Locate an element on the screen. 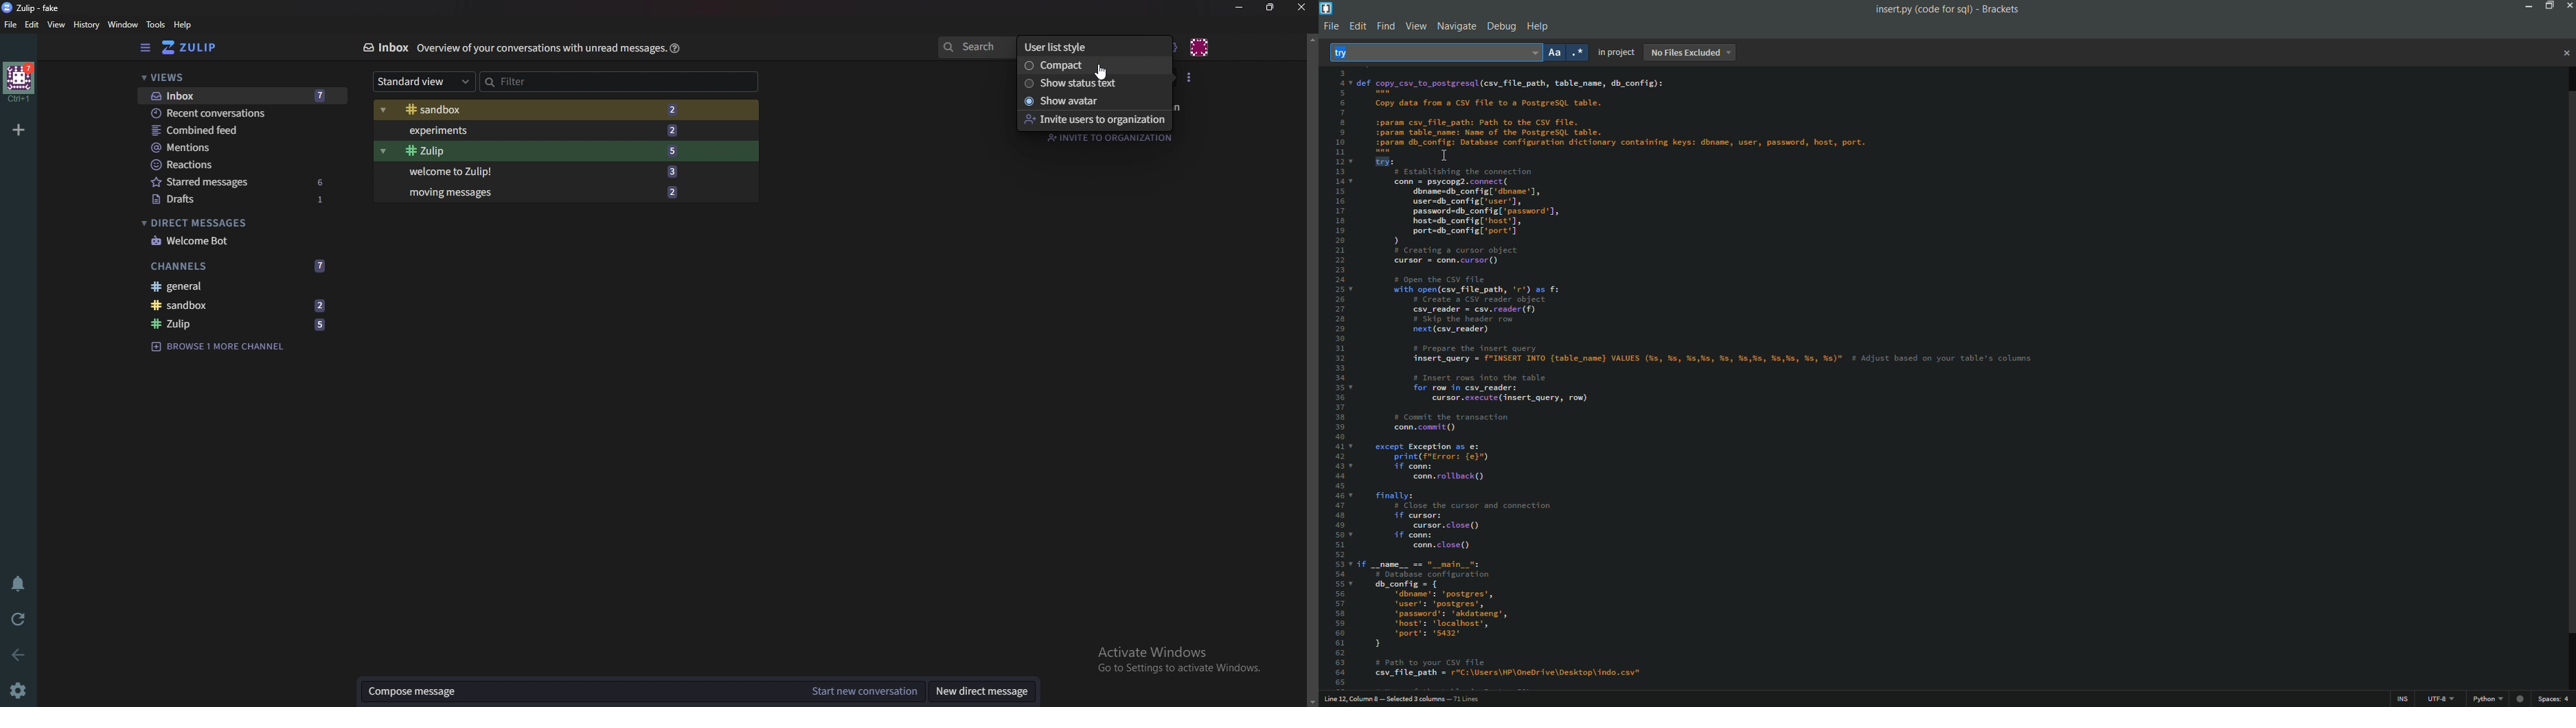  Standard view is located at coordinates (424, 82).